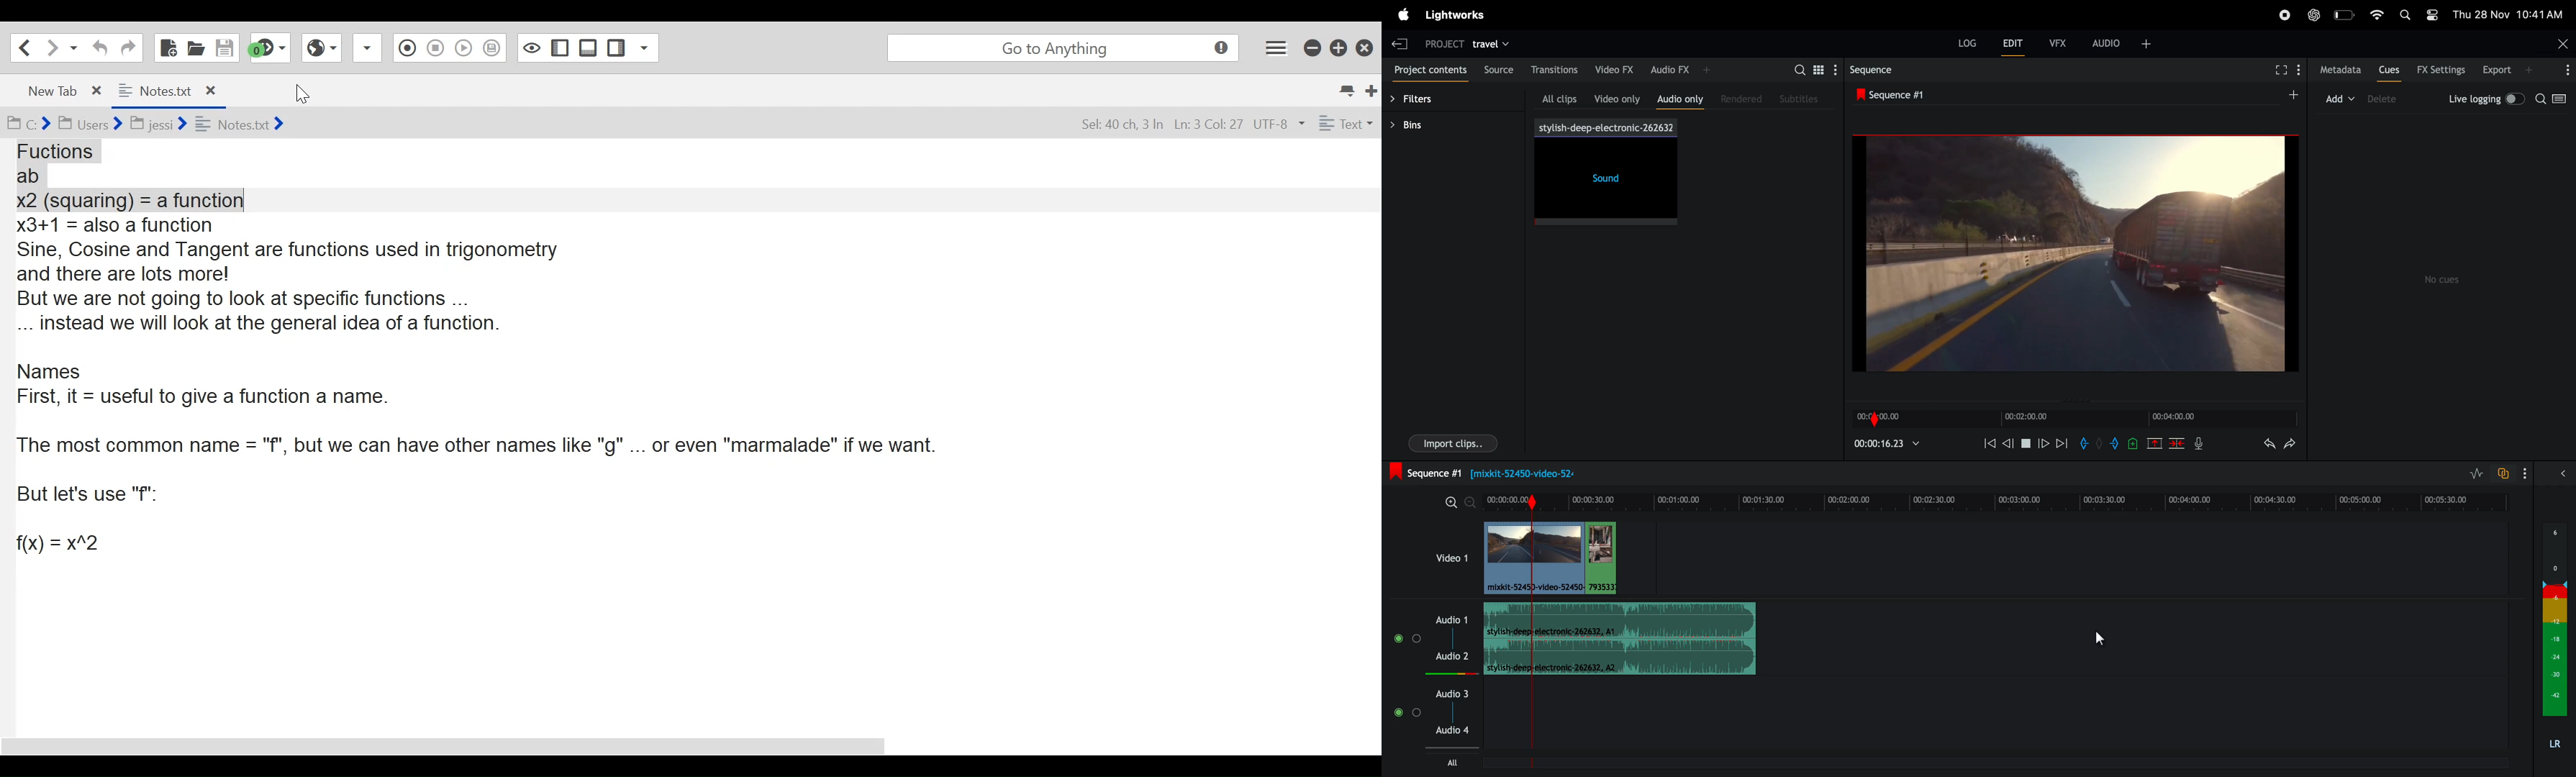  Describe the element at coordinates (2508, 70) in the screenshot. I see `export` at that location.